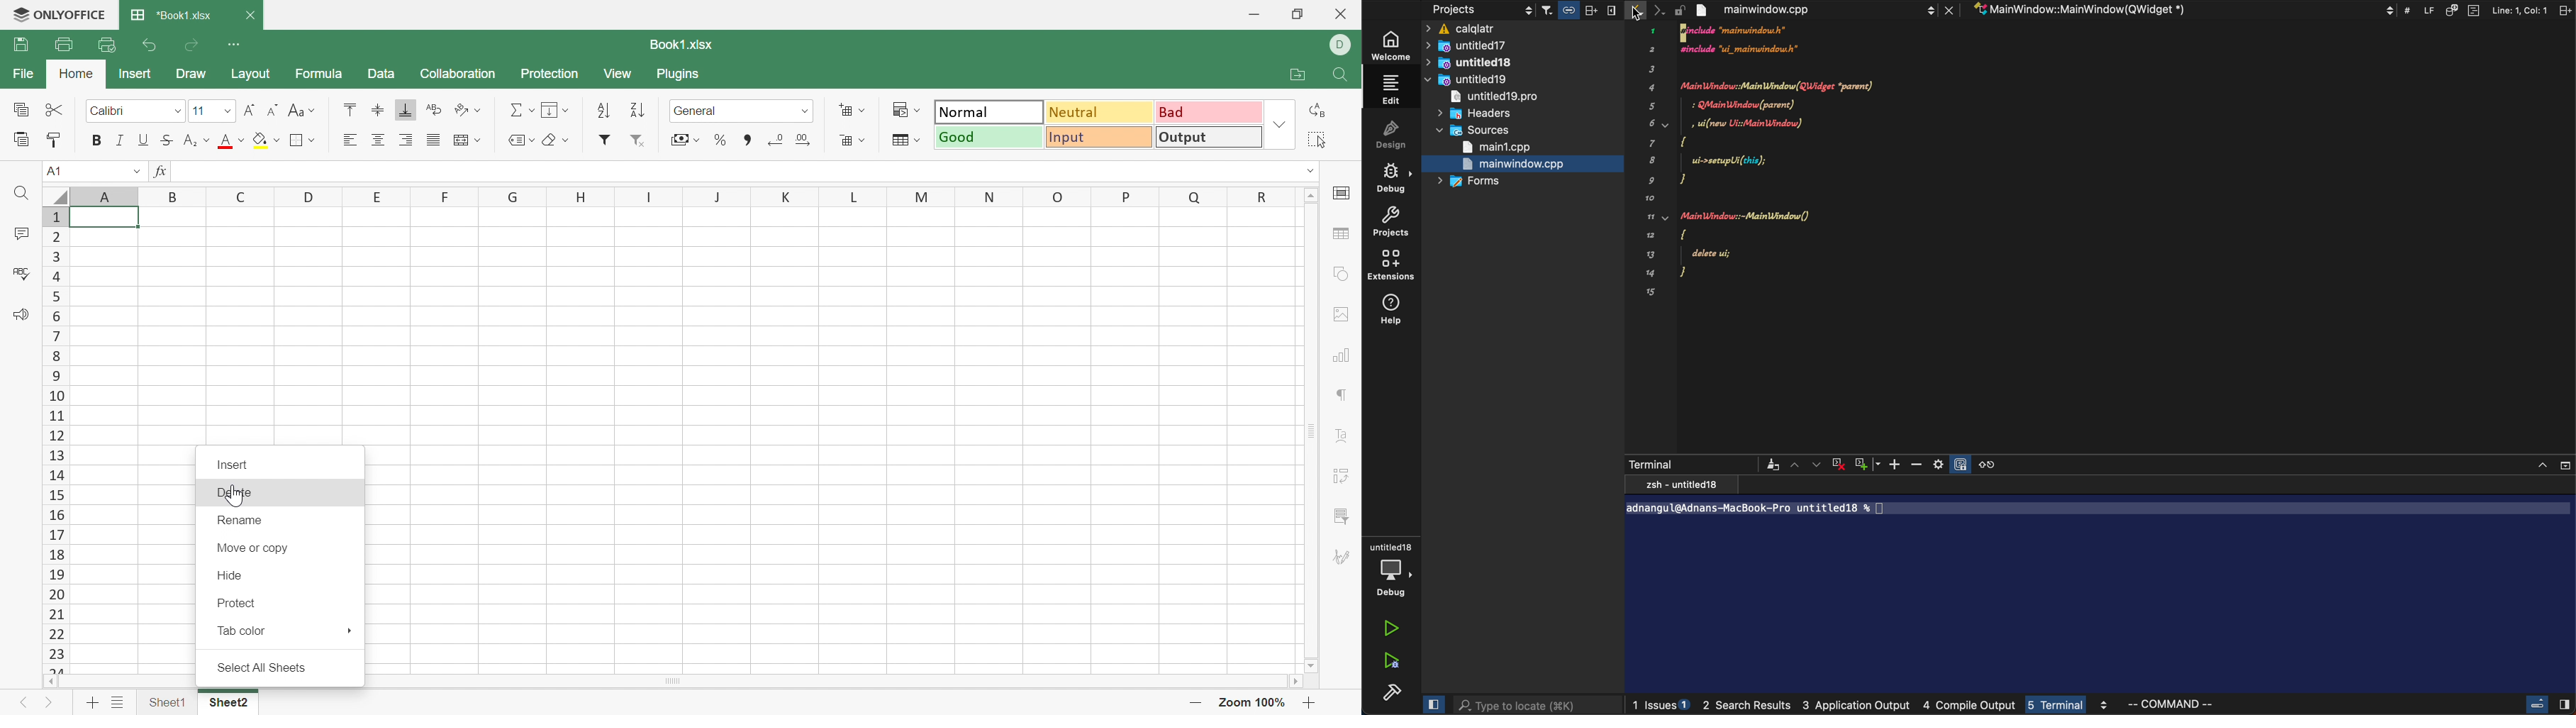  I want to click on Merge and center, so click(463, 140).